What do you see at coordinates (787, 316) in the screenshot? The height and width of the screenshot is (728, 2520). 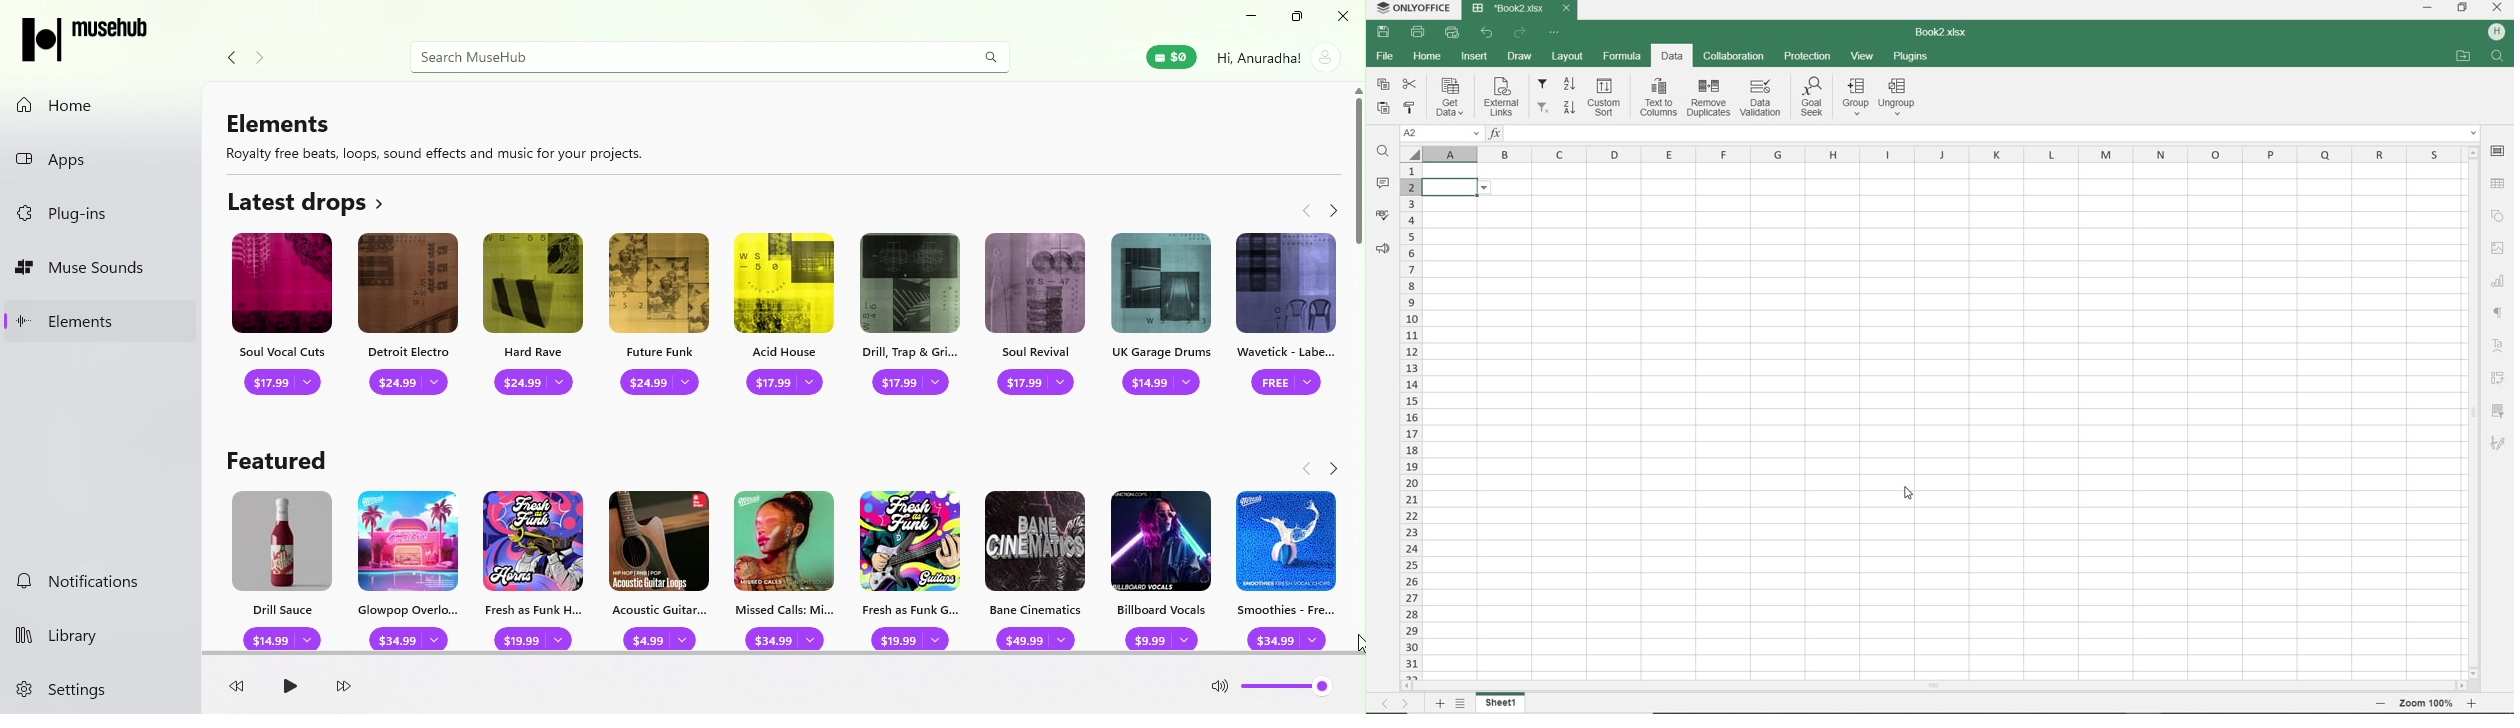 I see `Acid house` at bounding box center [787, 316].